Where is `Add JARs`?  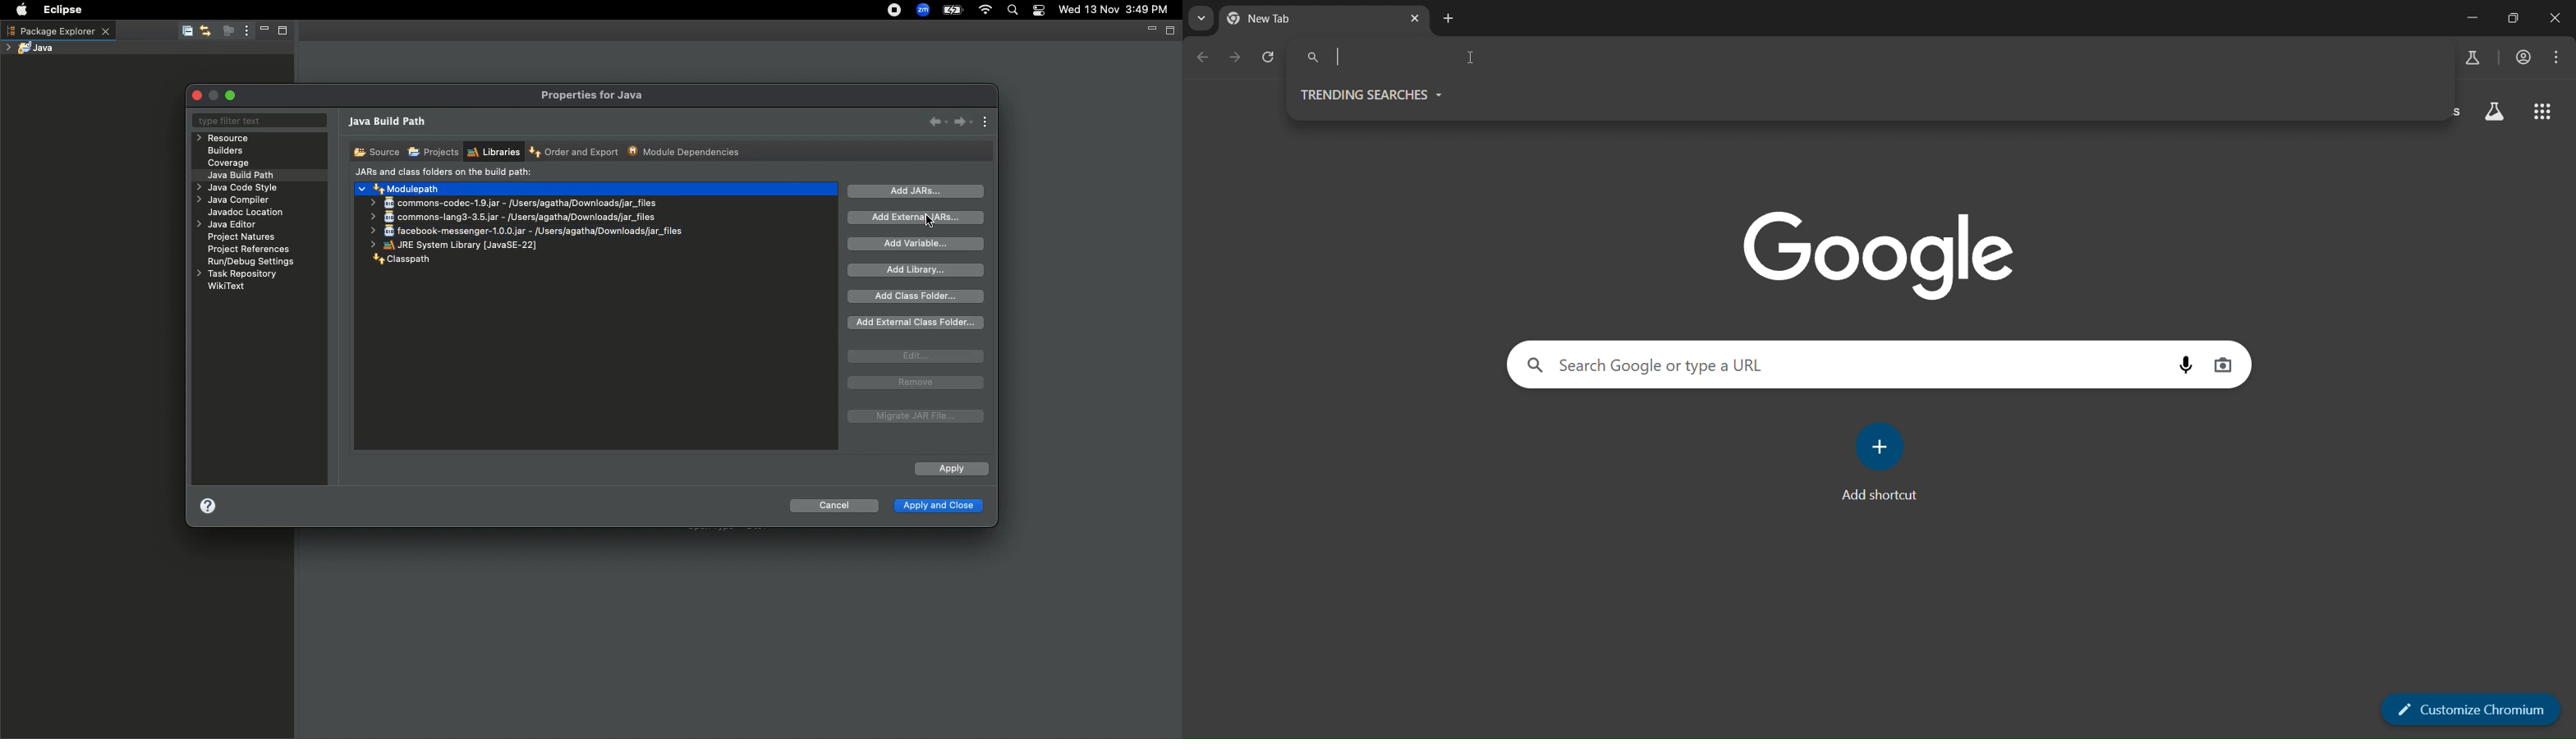
Add JARs is located at coordinates (916, 191).